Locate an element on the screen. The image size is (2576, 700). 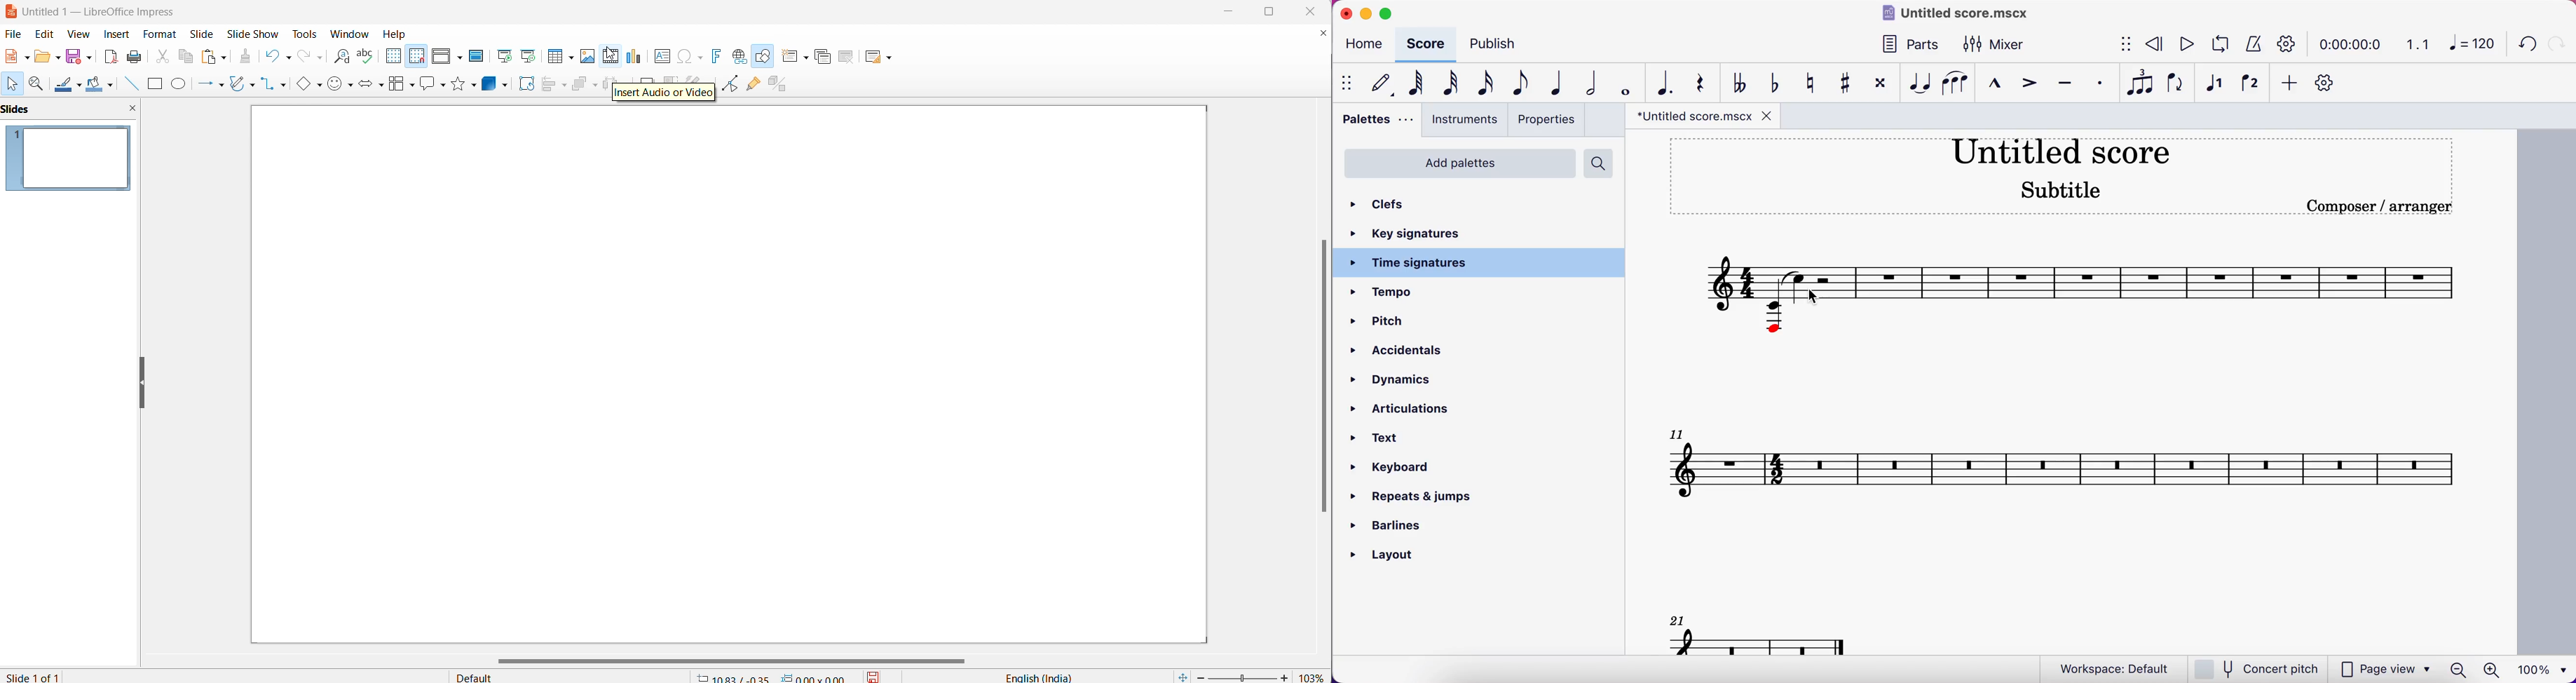
voice2 is located at coordinates (2250, 86).